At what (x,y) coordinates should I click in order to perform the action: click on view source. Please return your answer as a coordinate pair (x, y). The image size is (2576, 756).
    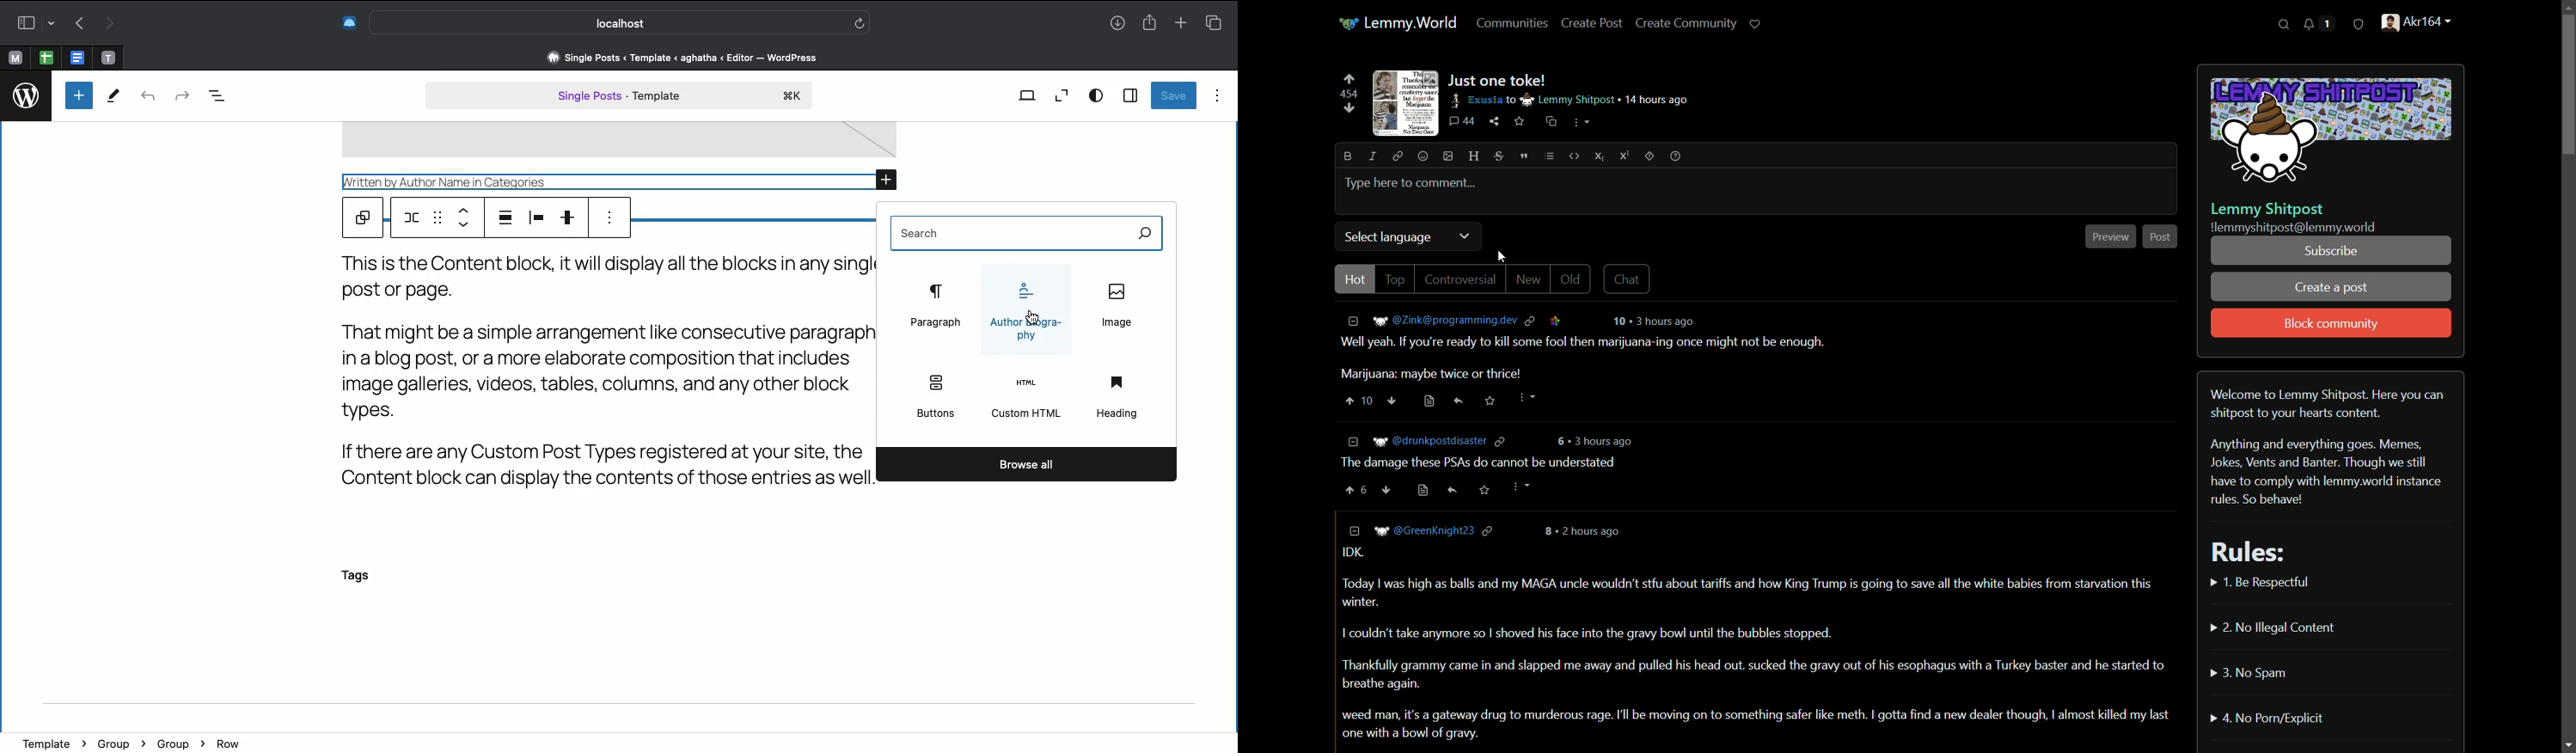
    Looking at the image, I should click on (1432, 403).